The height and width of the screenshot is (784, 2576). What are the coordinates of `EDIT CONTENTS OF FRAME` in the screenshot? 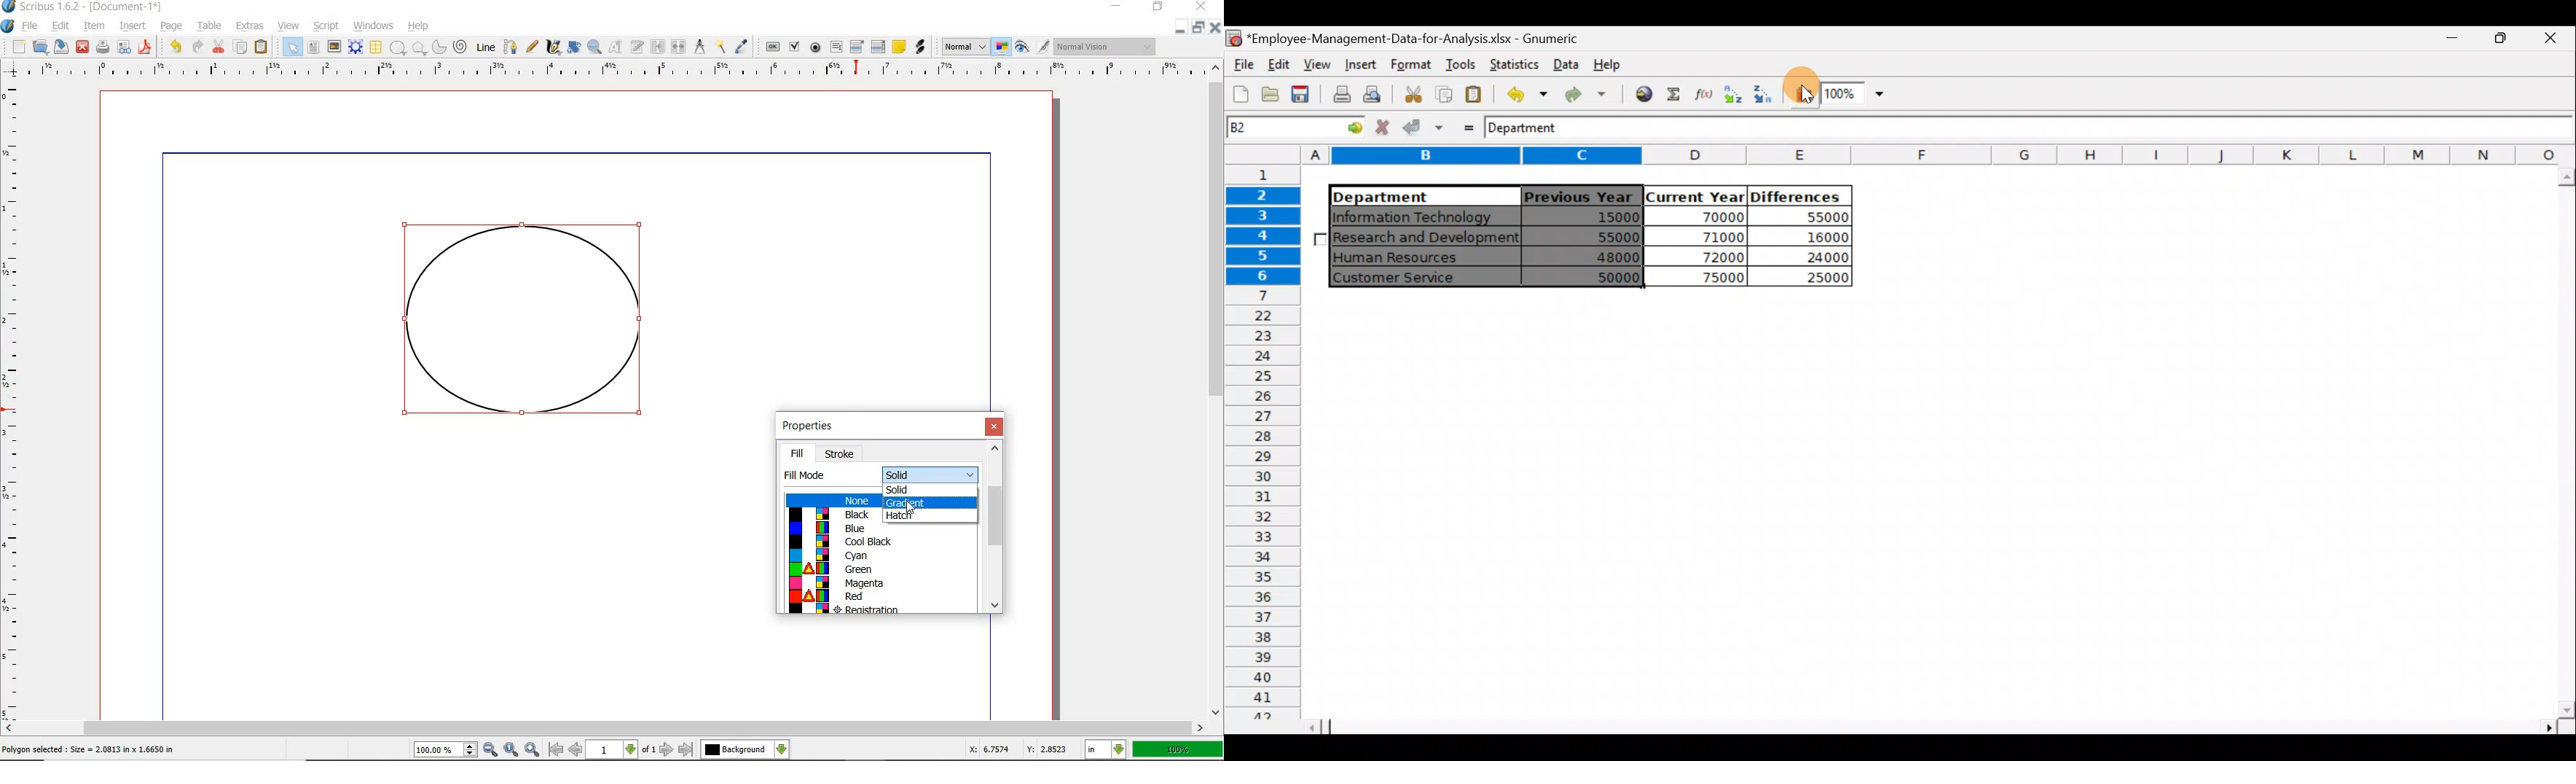 It's located at (615, 46).